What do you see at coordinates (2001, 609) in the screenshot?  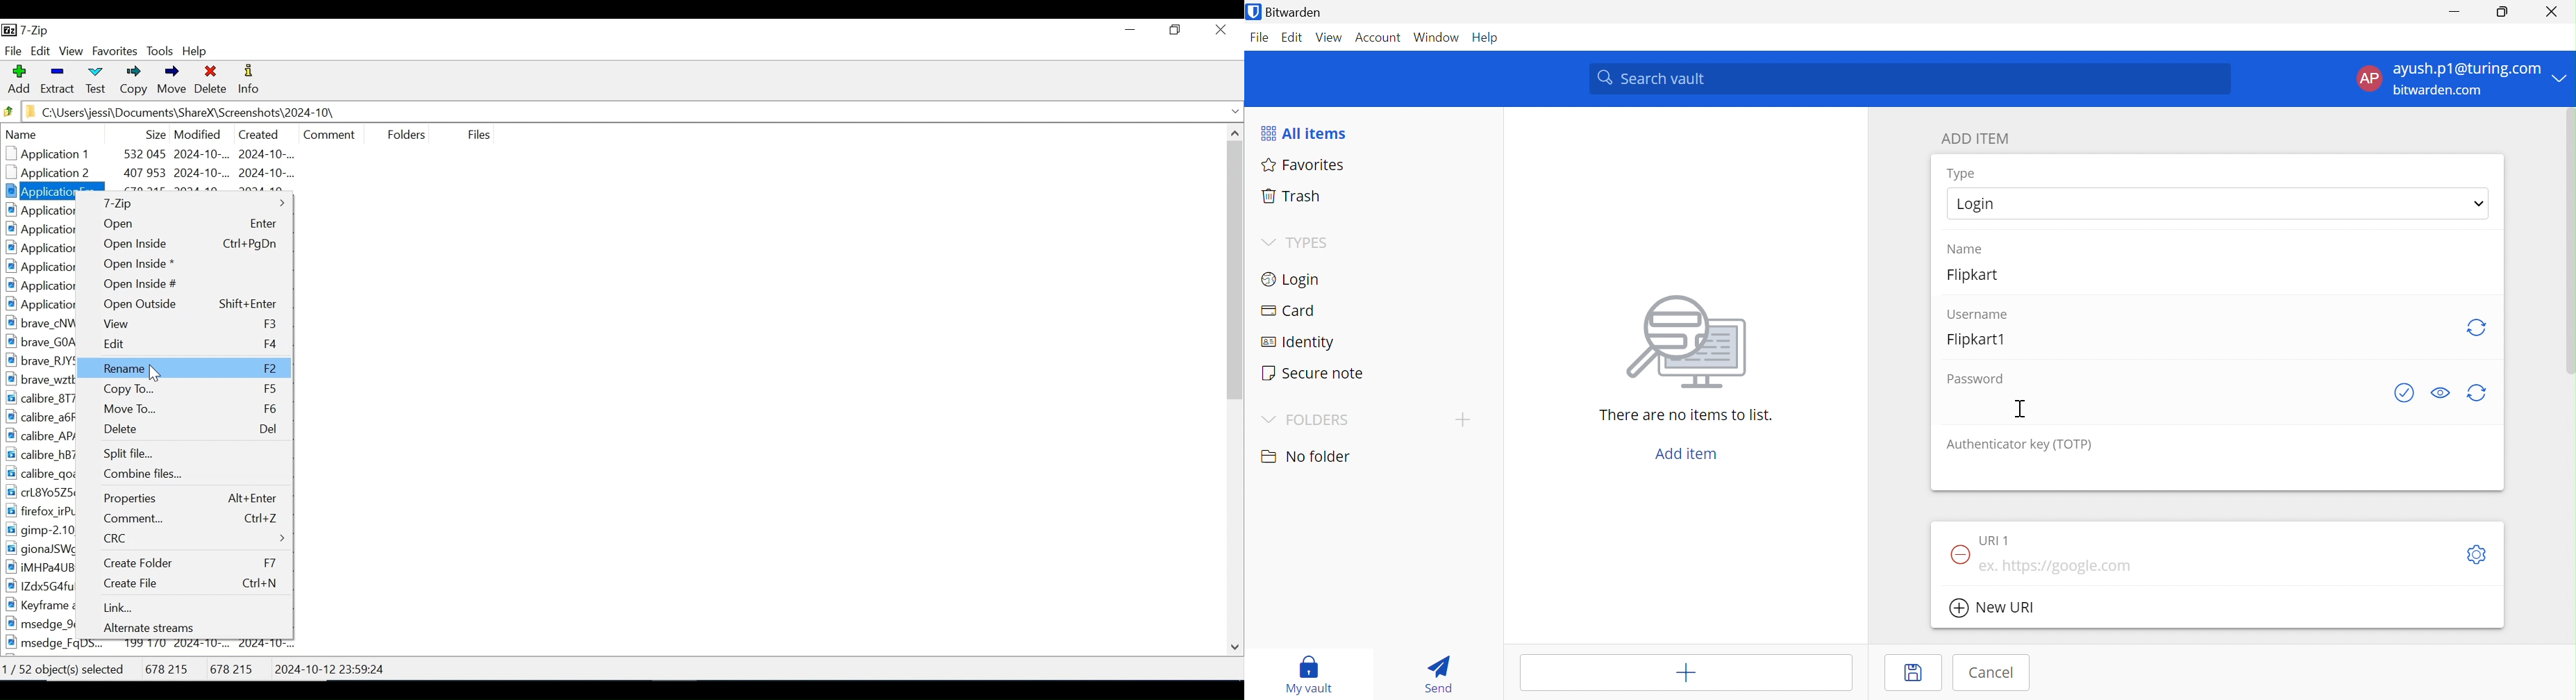 I see `New URL` at bounding box center [2001, 609].